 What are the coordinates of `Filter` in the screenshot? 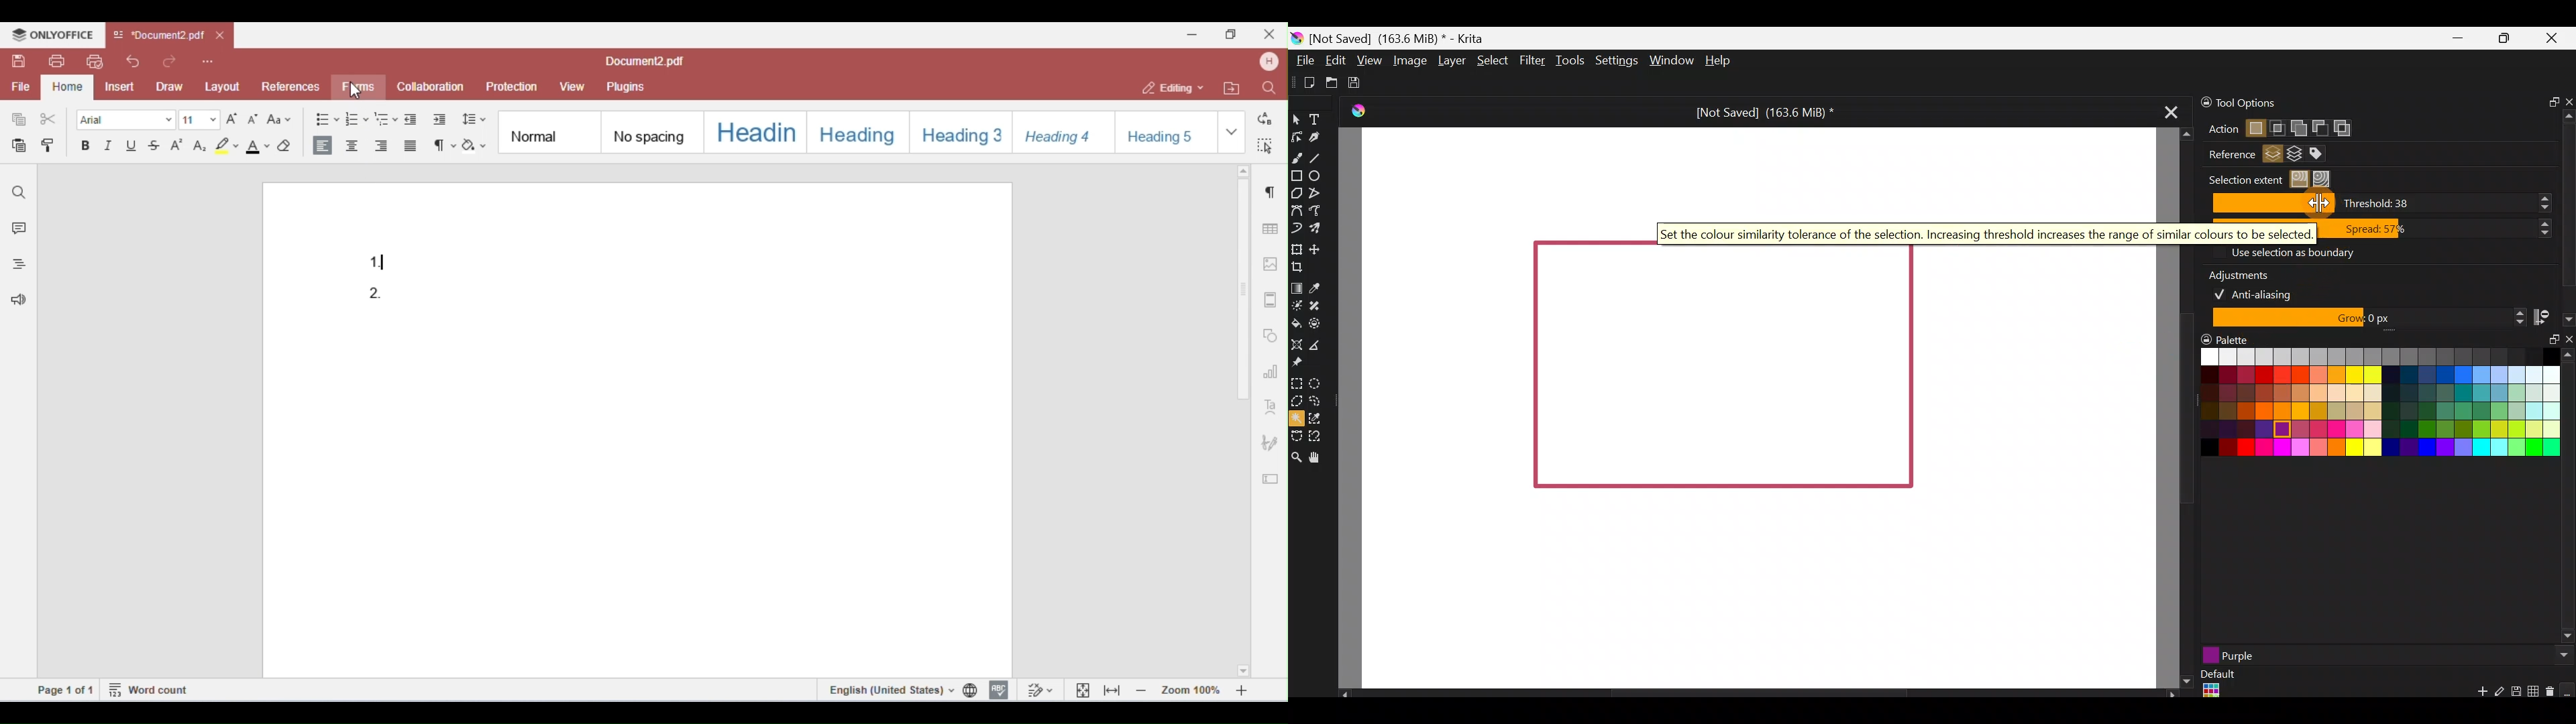 It's located at (1530, 60).